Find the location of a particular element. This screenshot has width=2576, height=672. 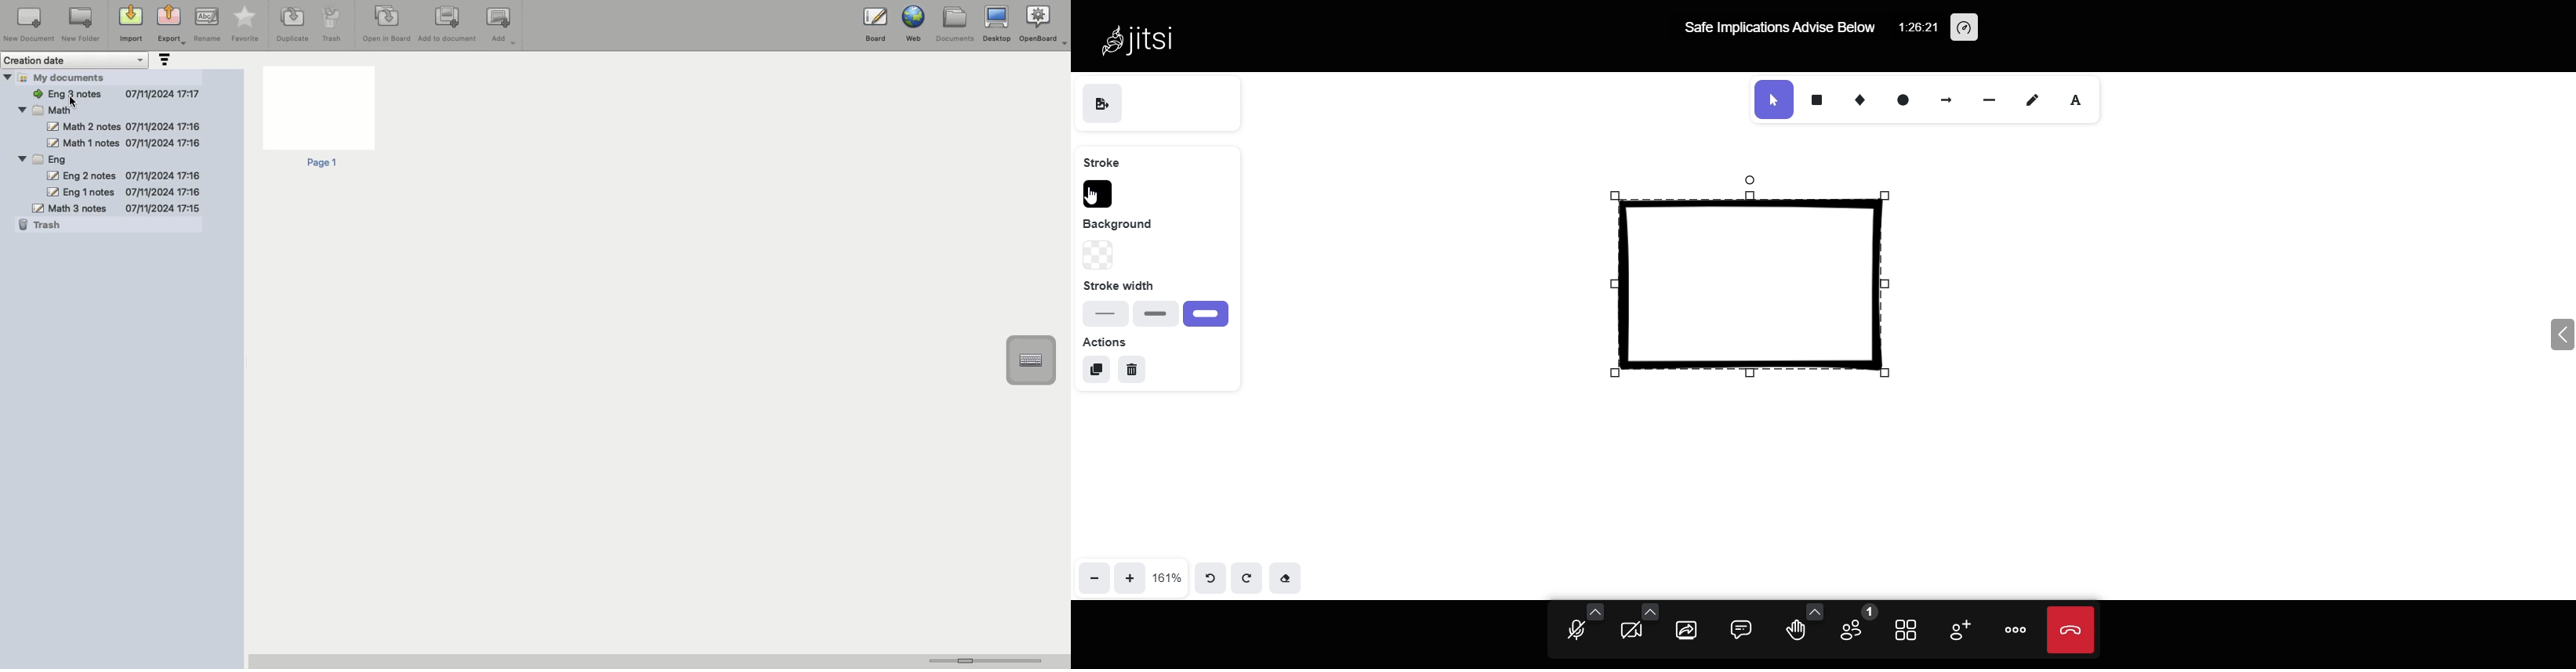

Eng 3 notes is located at coordinates (115, 91).